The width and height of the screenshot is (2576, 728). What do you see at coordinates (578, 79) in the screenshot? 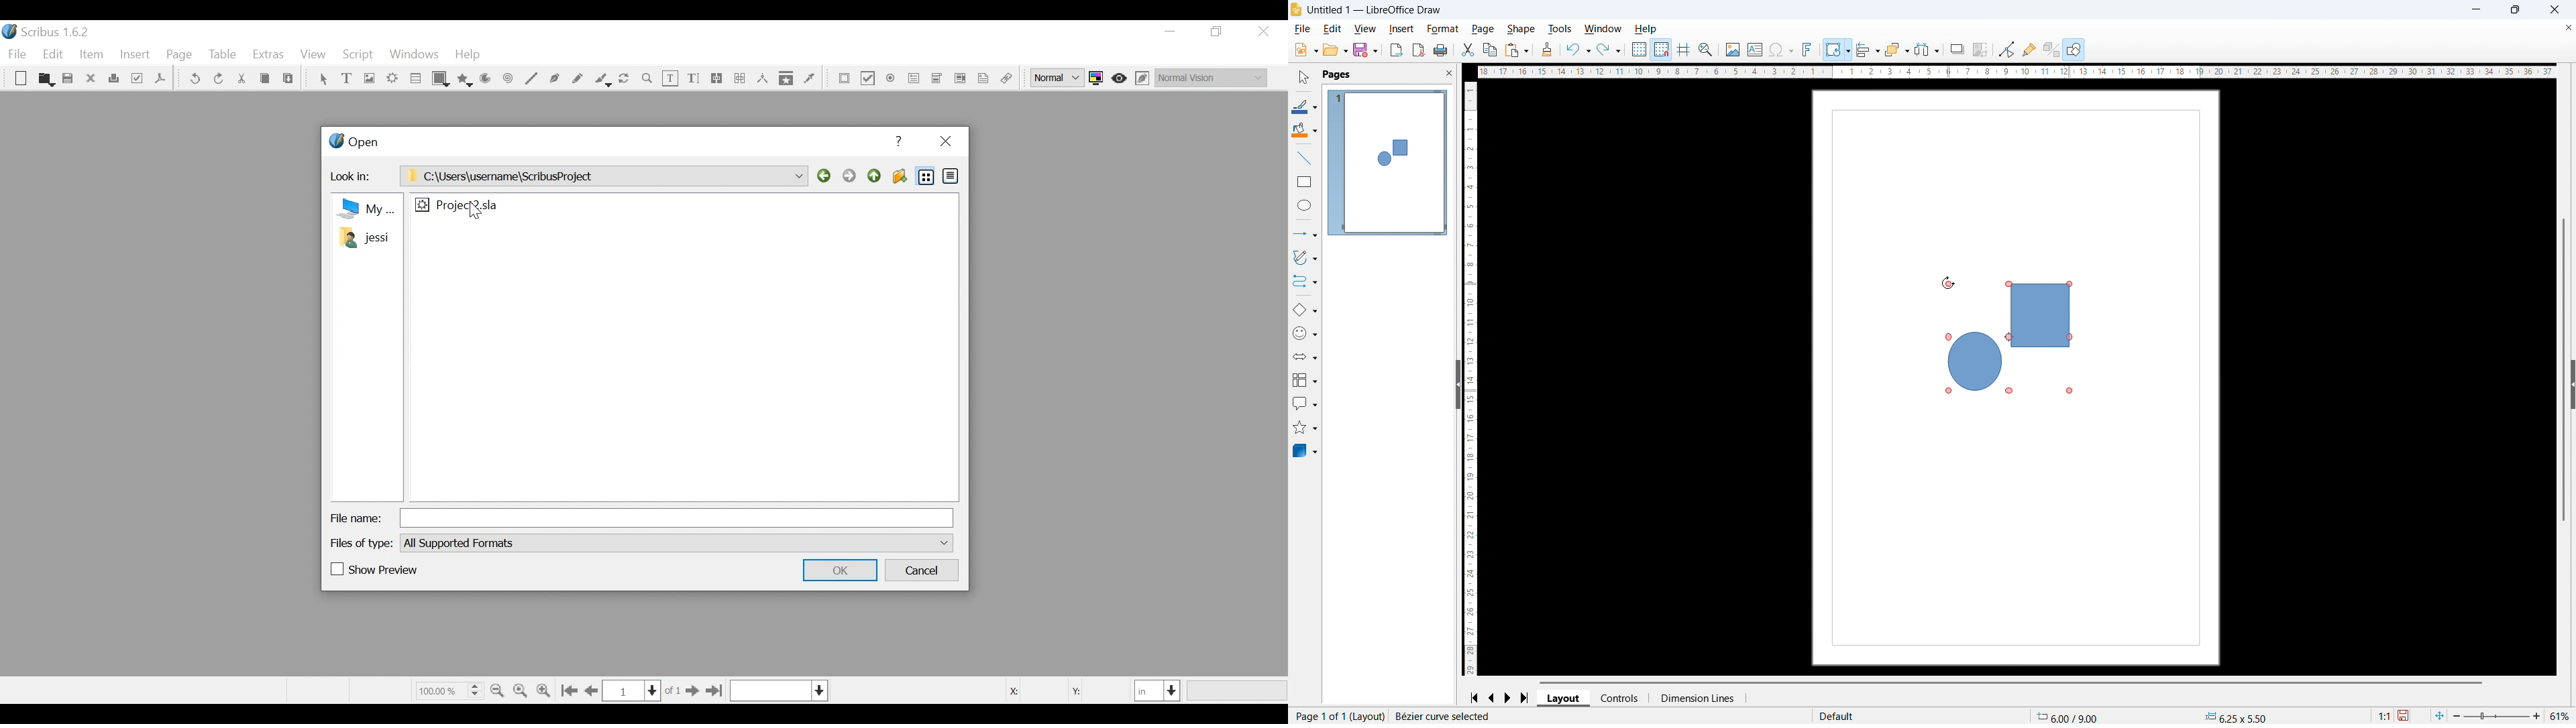
I see `Freehand line` at bounding box center [578, 79].